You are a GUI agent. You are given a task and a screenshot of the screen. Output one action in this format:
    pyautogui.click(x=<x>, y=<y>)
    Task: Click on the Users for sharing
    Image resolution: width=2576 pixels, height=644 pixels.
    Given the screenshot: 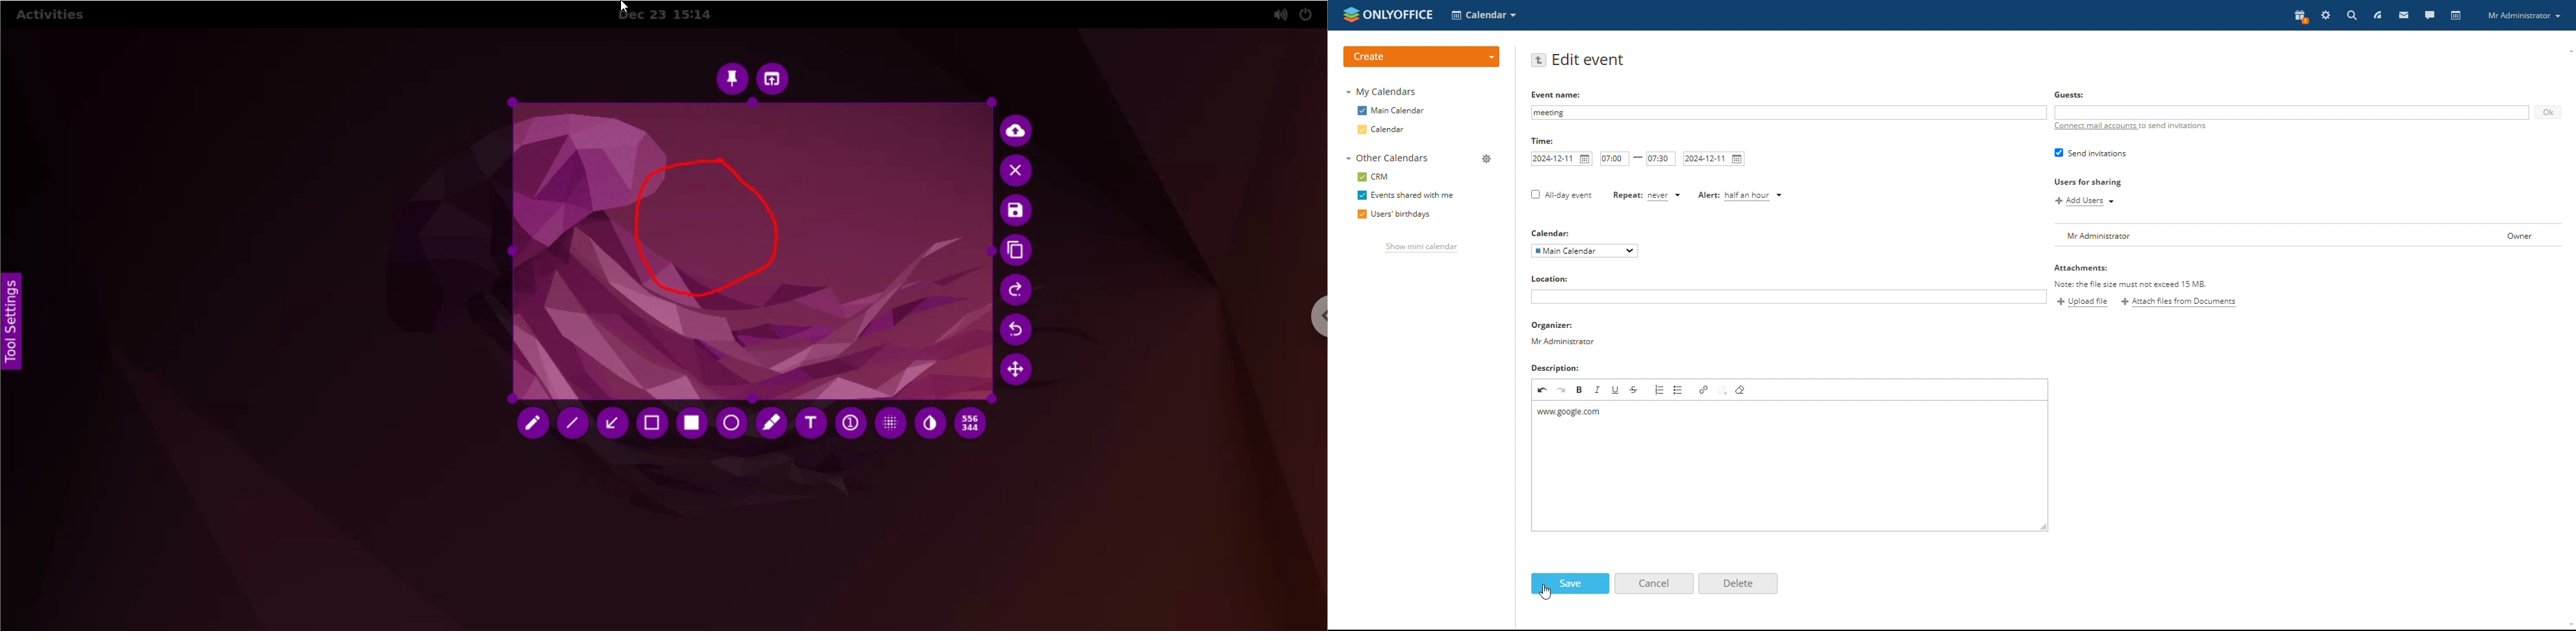 What is the action you would take?
    pyautogui.click(x=2086, y=183)
    